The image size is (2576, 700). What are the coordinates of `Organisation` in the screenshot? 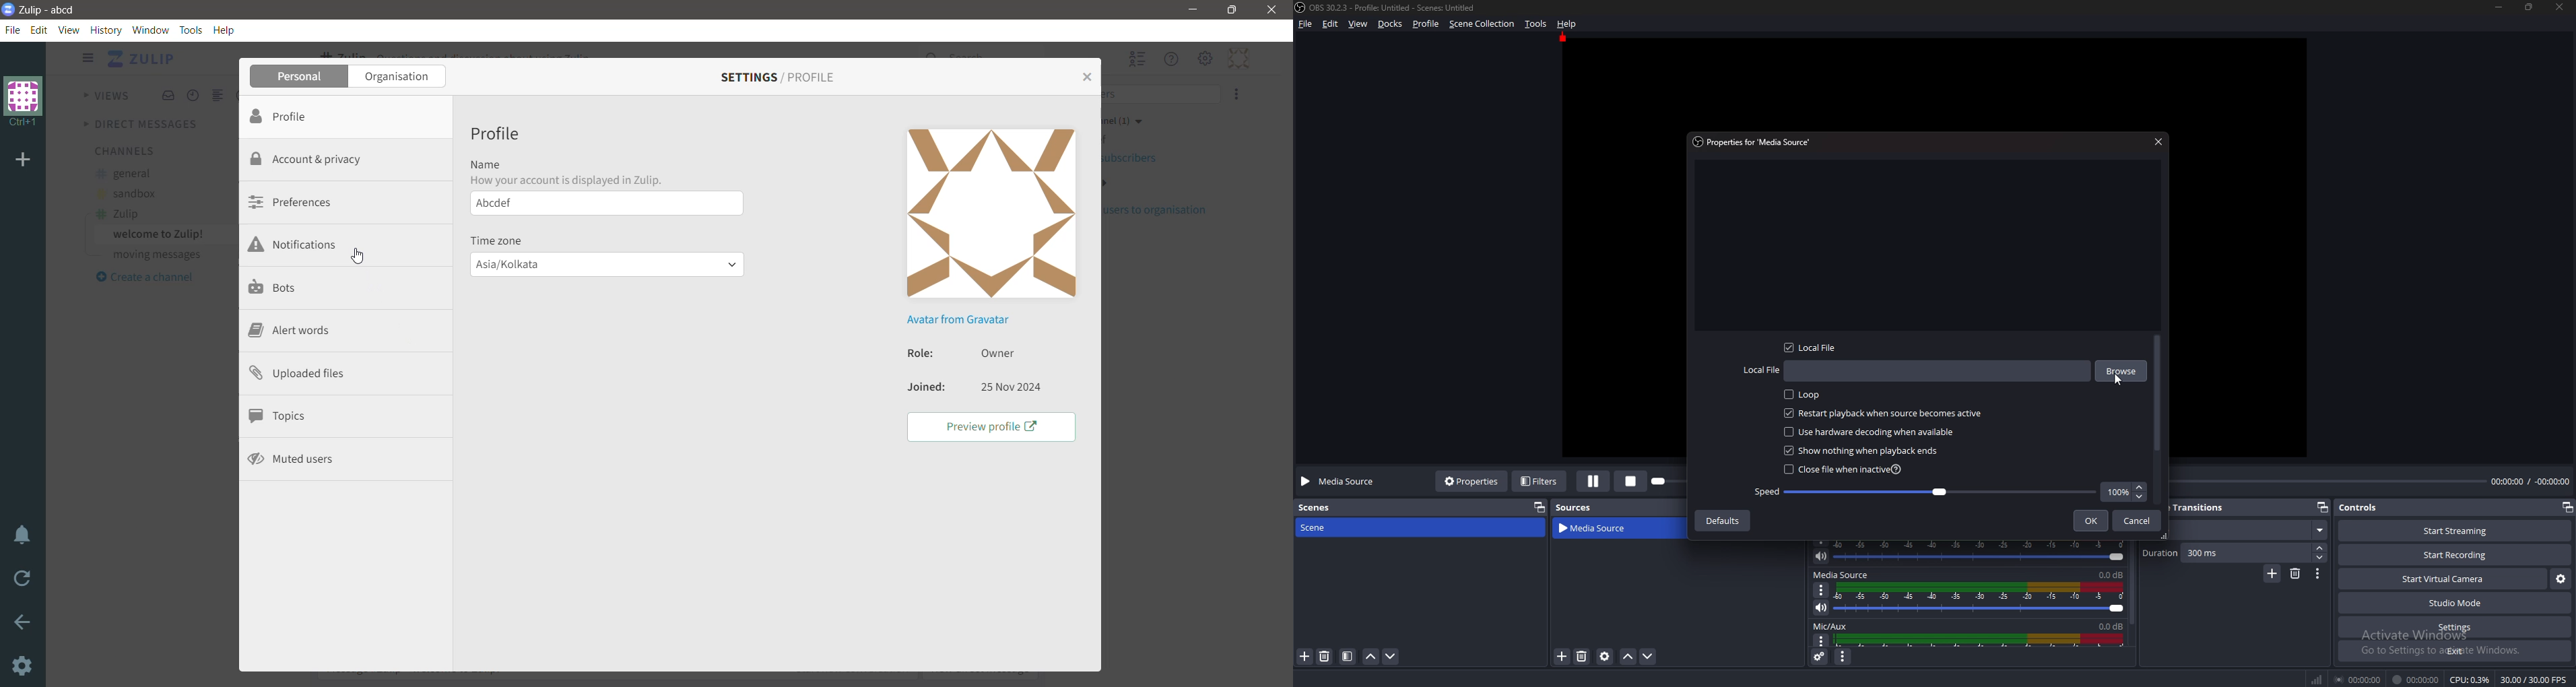 It's located at (399, 77).